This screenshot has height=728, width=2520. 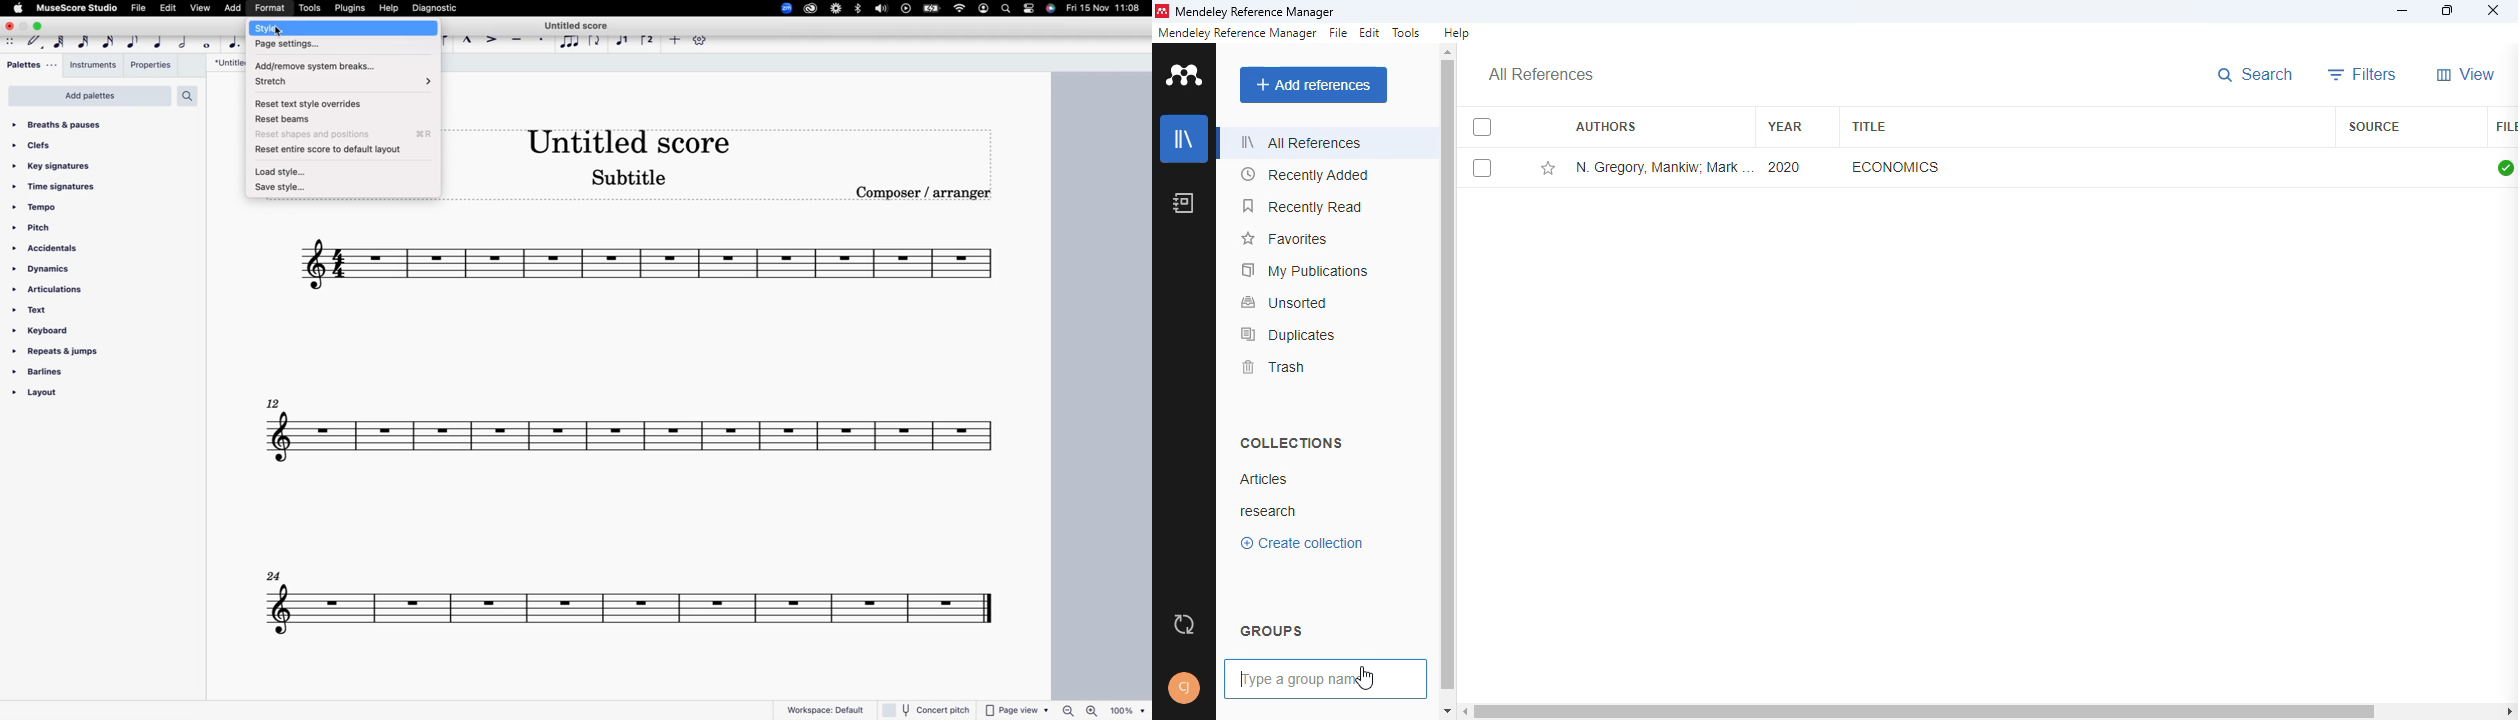 What do you see at coordinates (226, 64) in the screenshot?
I see `score title` at bounding box center [226, 64].